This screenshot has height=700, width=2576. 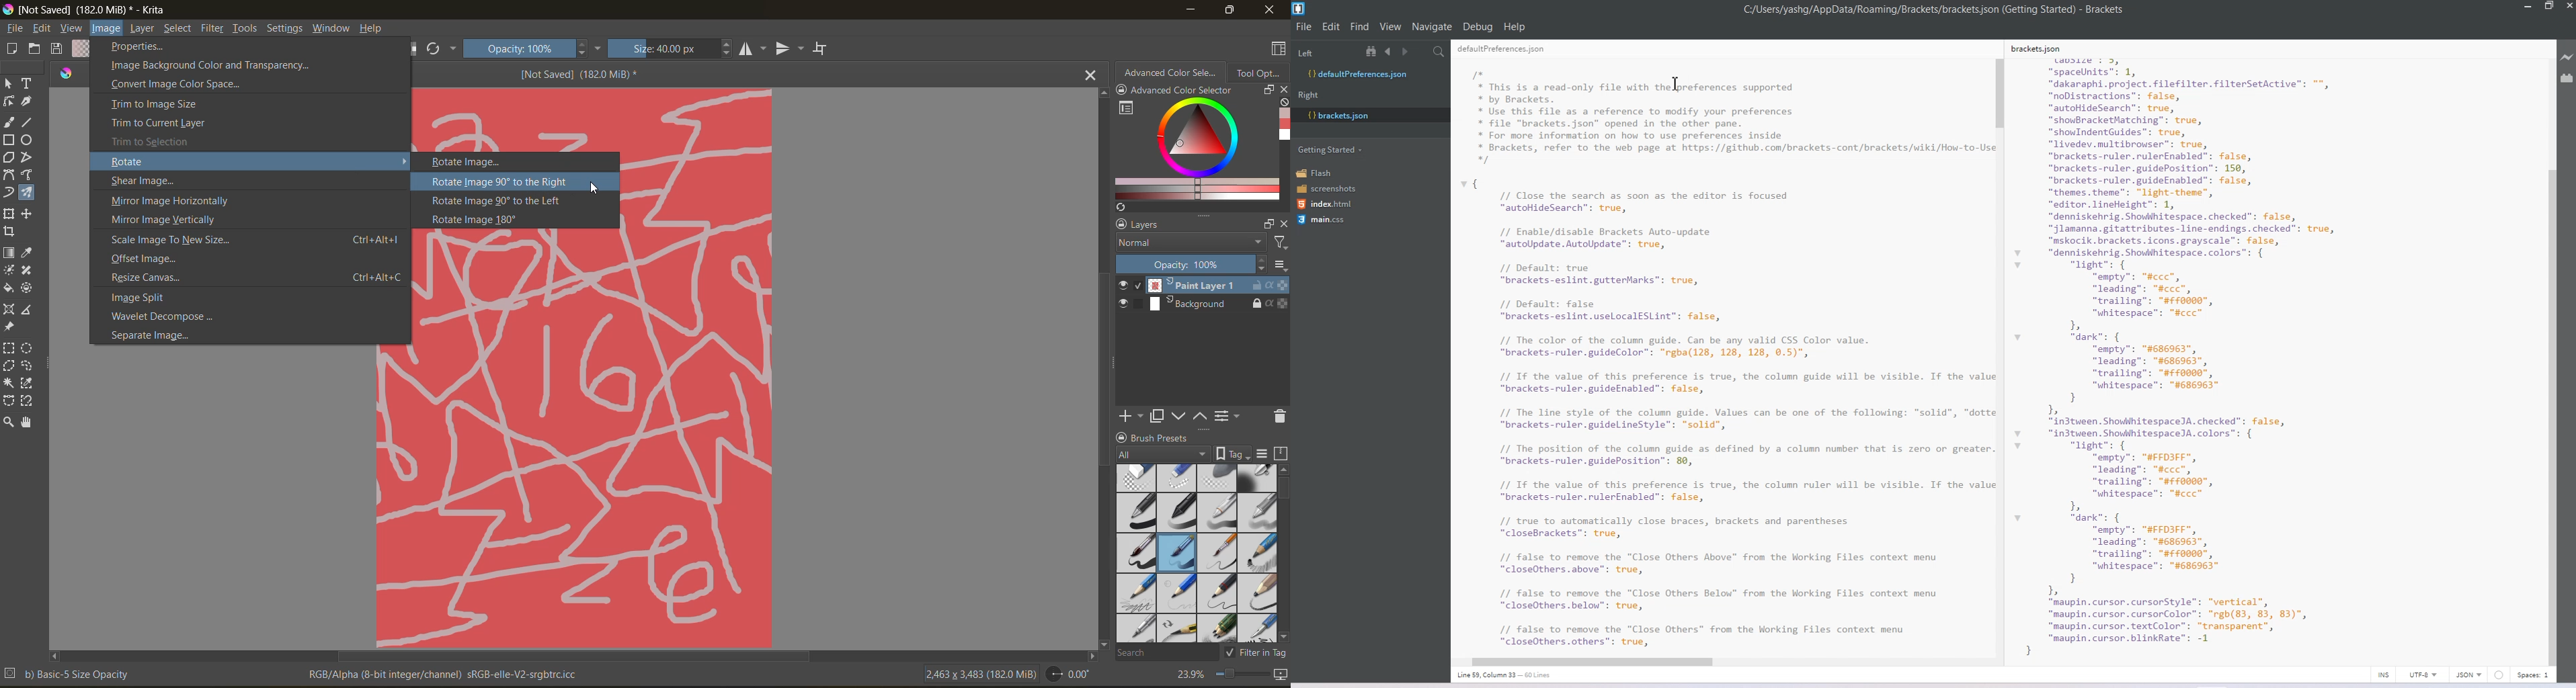 I want to click on advanced color selector, so click(x=1174, y=82).